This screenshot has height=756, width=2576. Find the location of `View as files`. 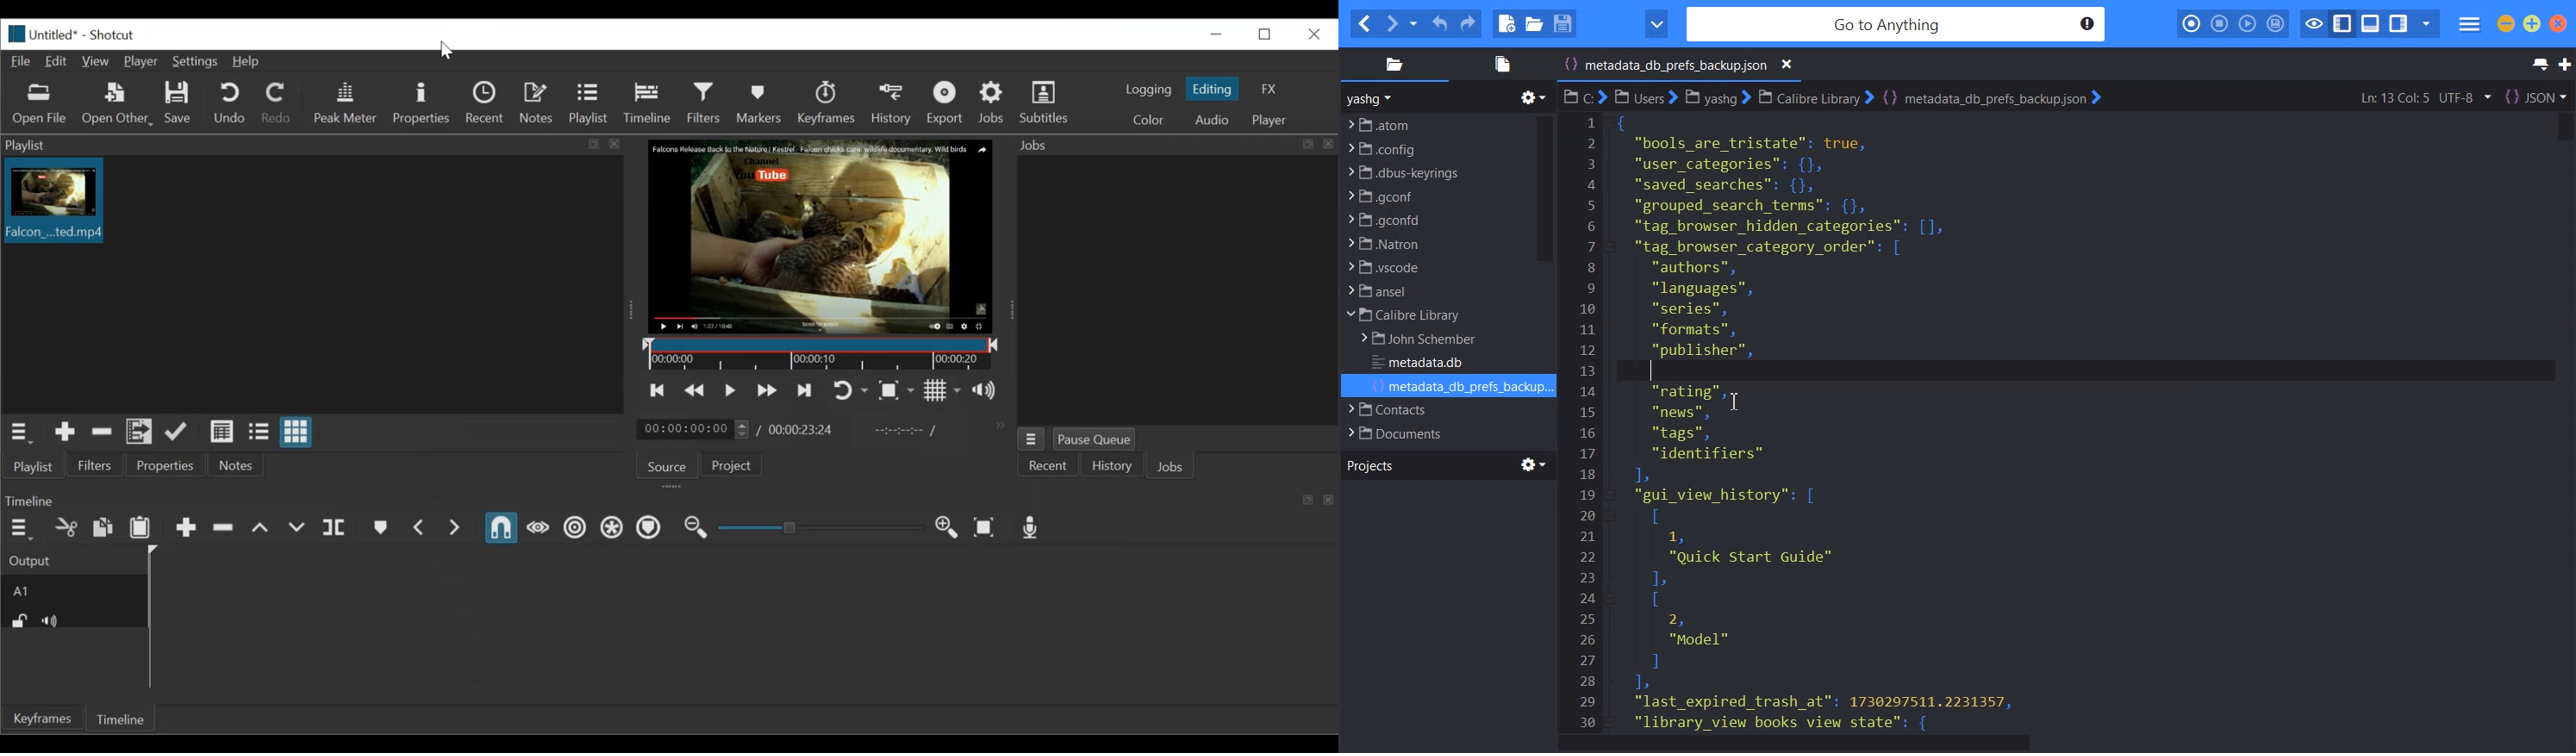

View as files is located at coordinates (260, 433).